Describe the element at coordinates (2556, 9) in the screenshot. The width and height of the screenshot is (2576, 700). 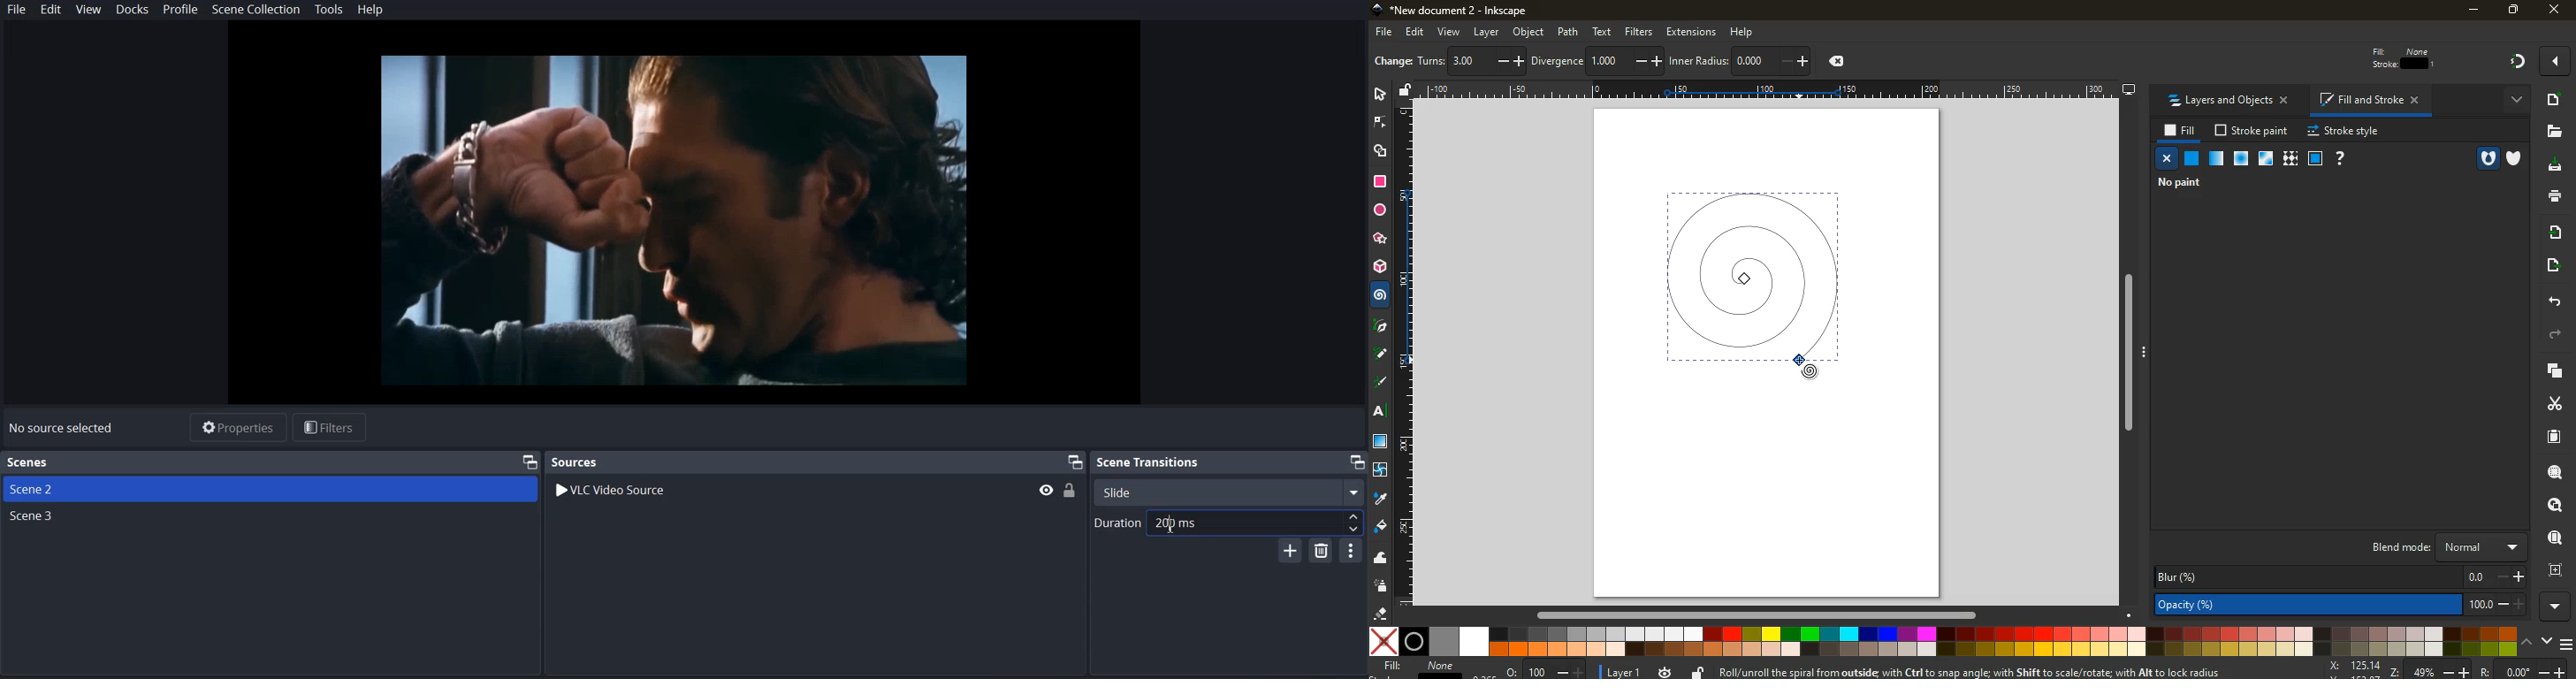
I see `` at that location.